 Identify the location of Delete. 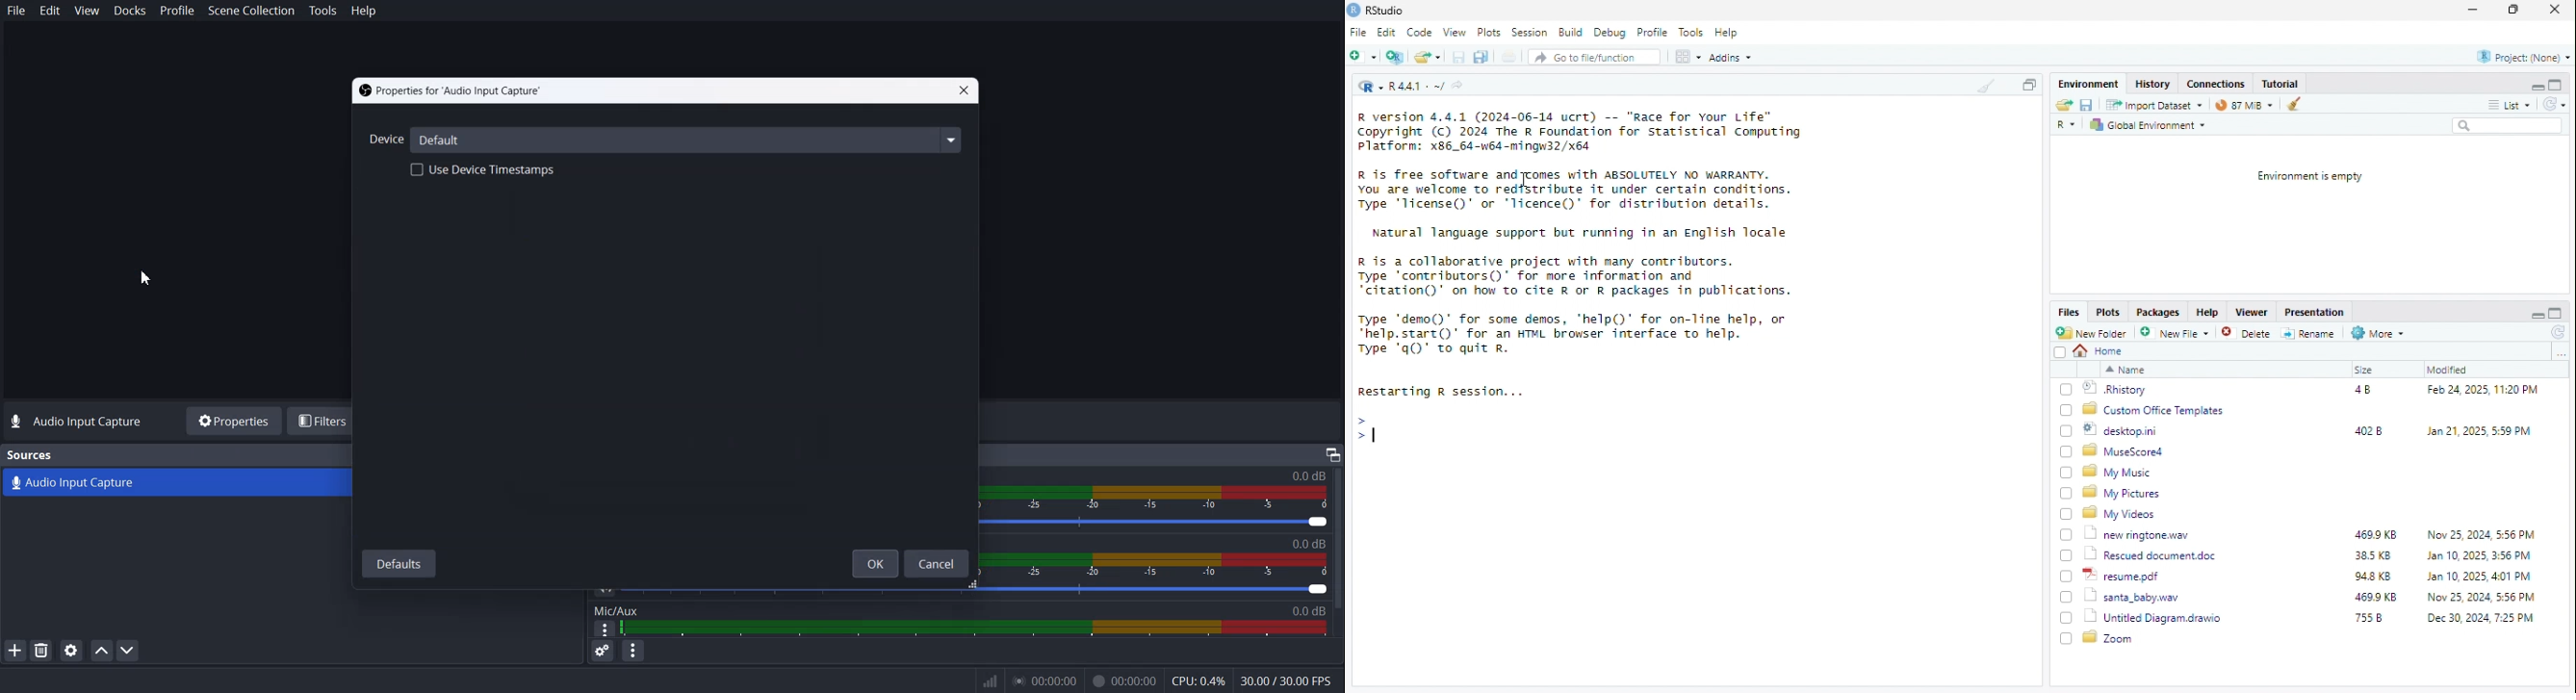
(2248, 334).